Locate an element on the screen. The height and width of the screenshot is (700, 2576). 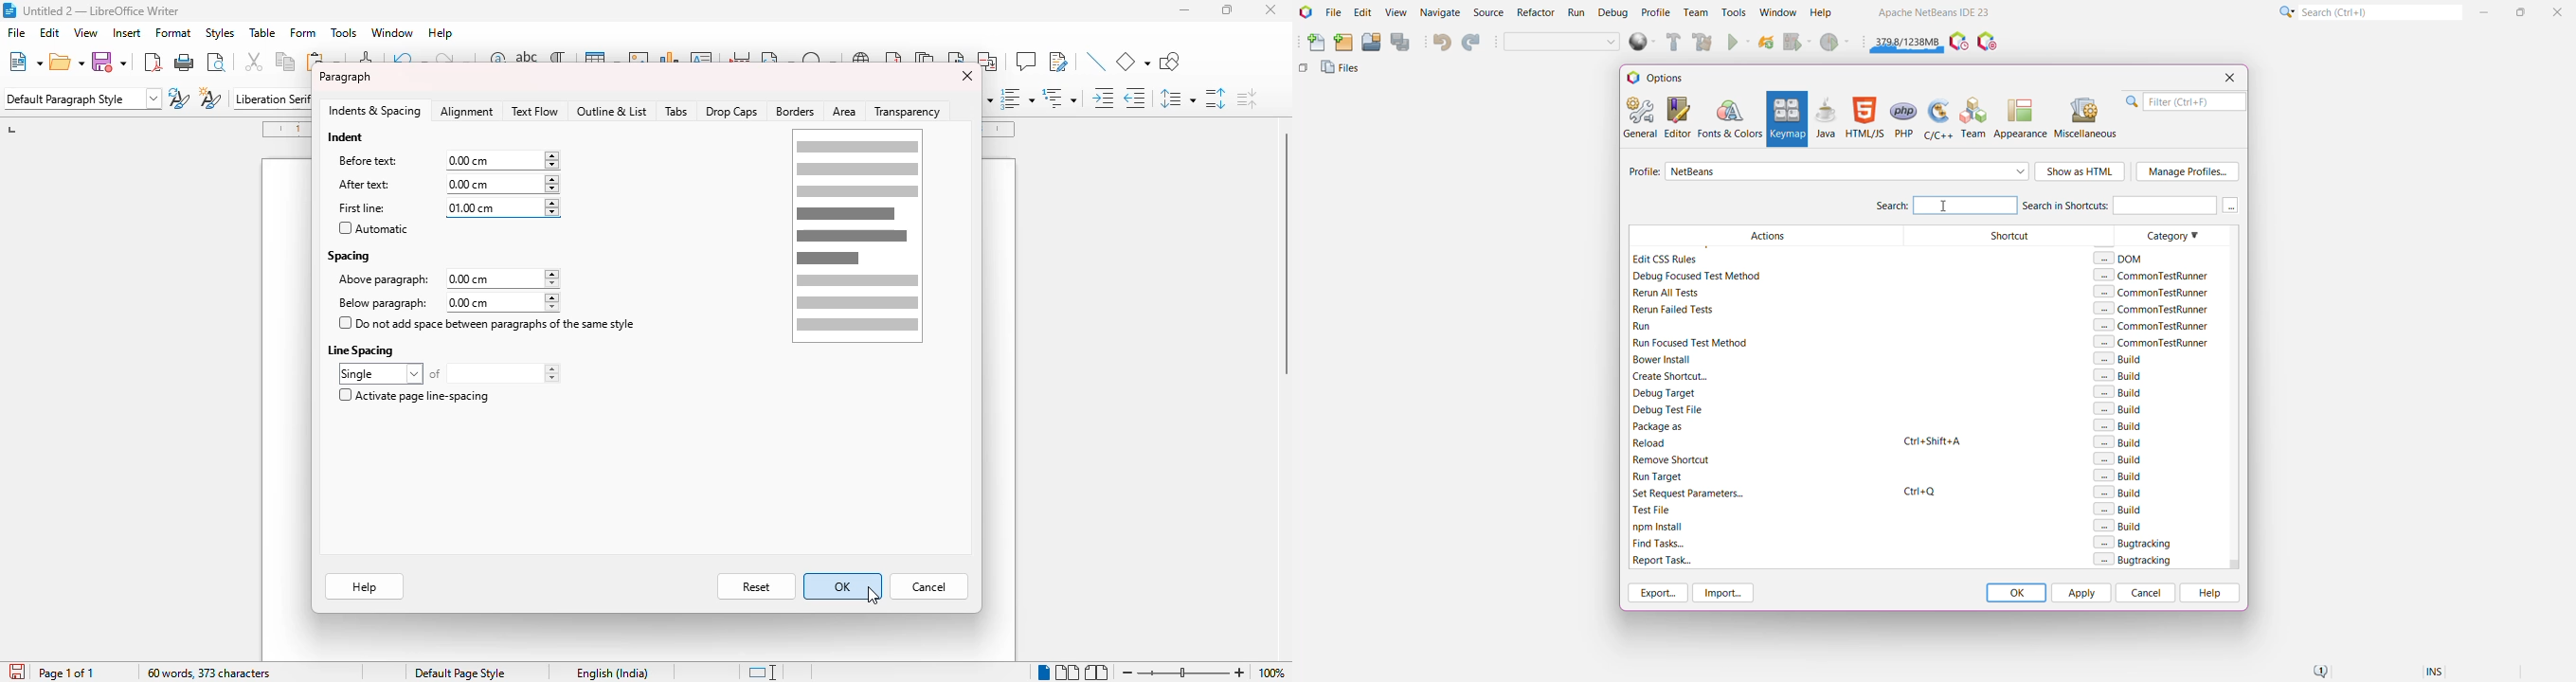
standard selection is located at coordinates (761, 673).